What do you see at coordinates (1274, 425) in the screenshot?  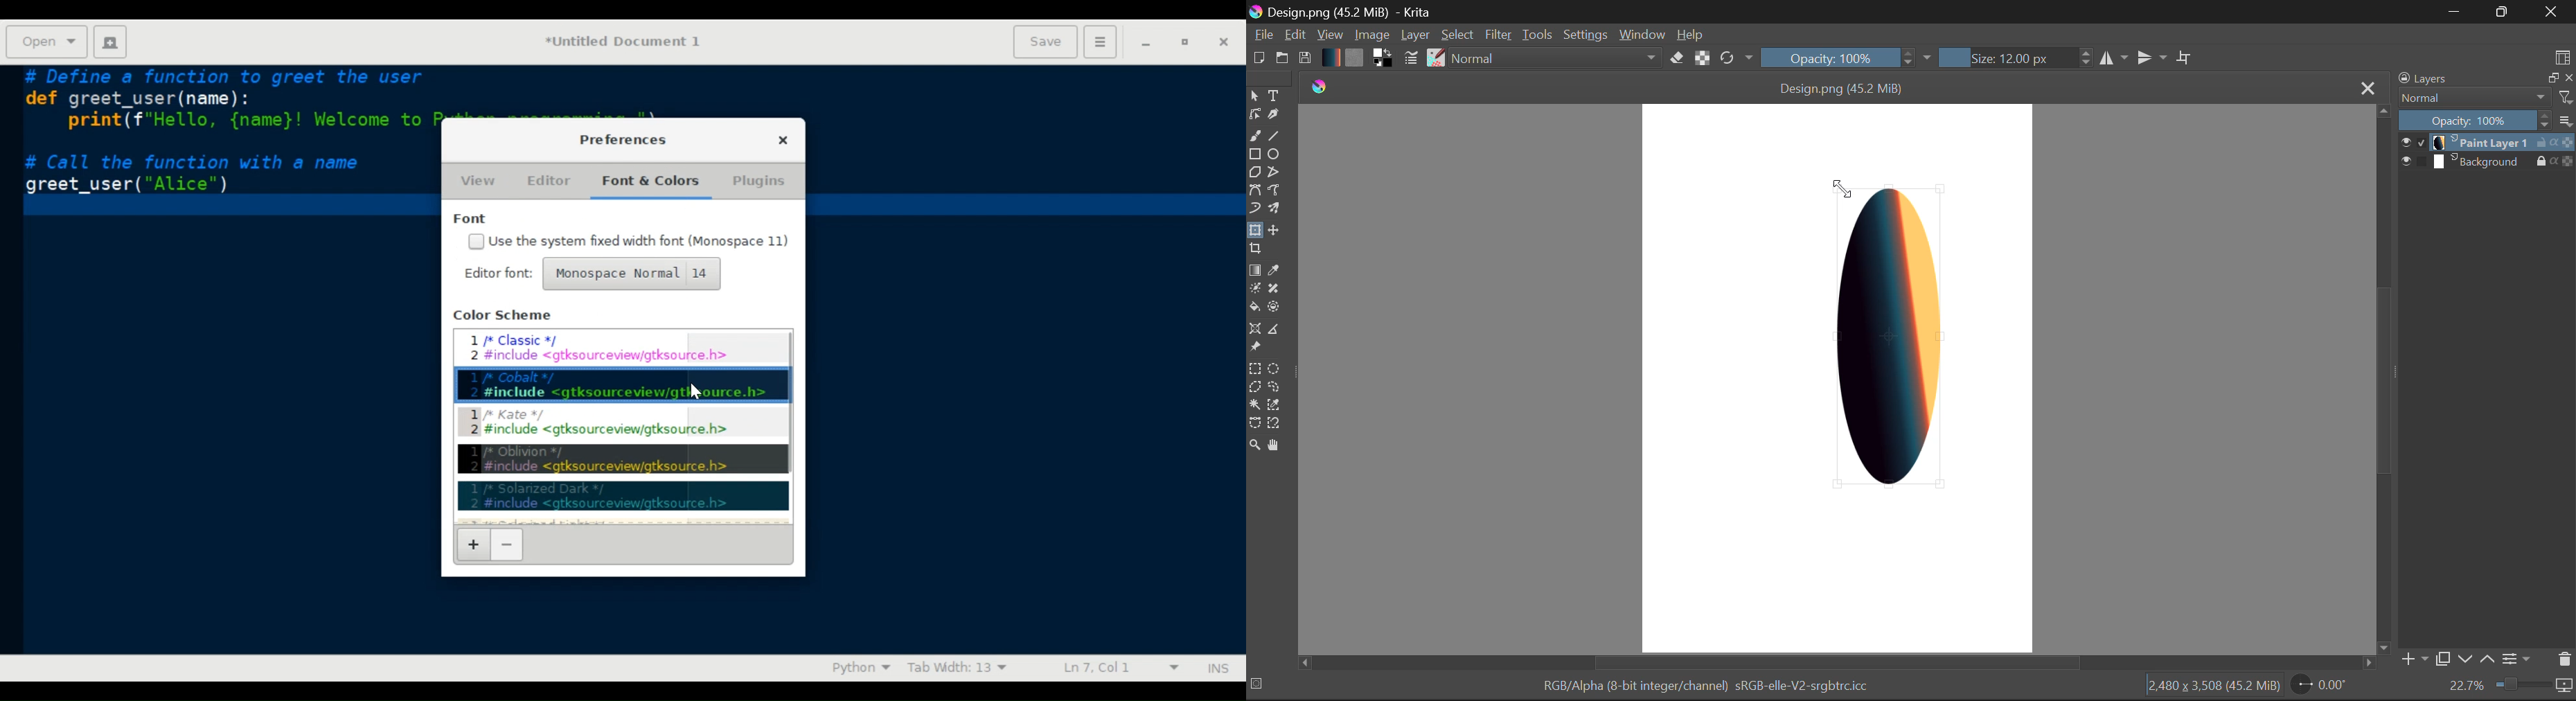 I see `Magnetic Selection` at bounding box center [1274, 425].